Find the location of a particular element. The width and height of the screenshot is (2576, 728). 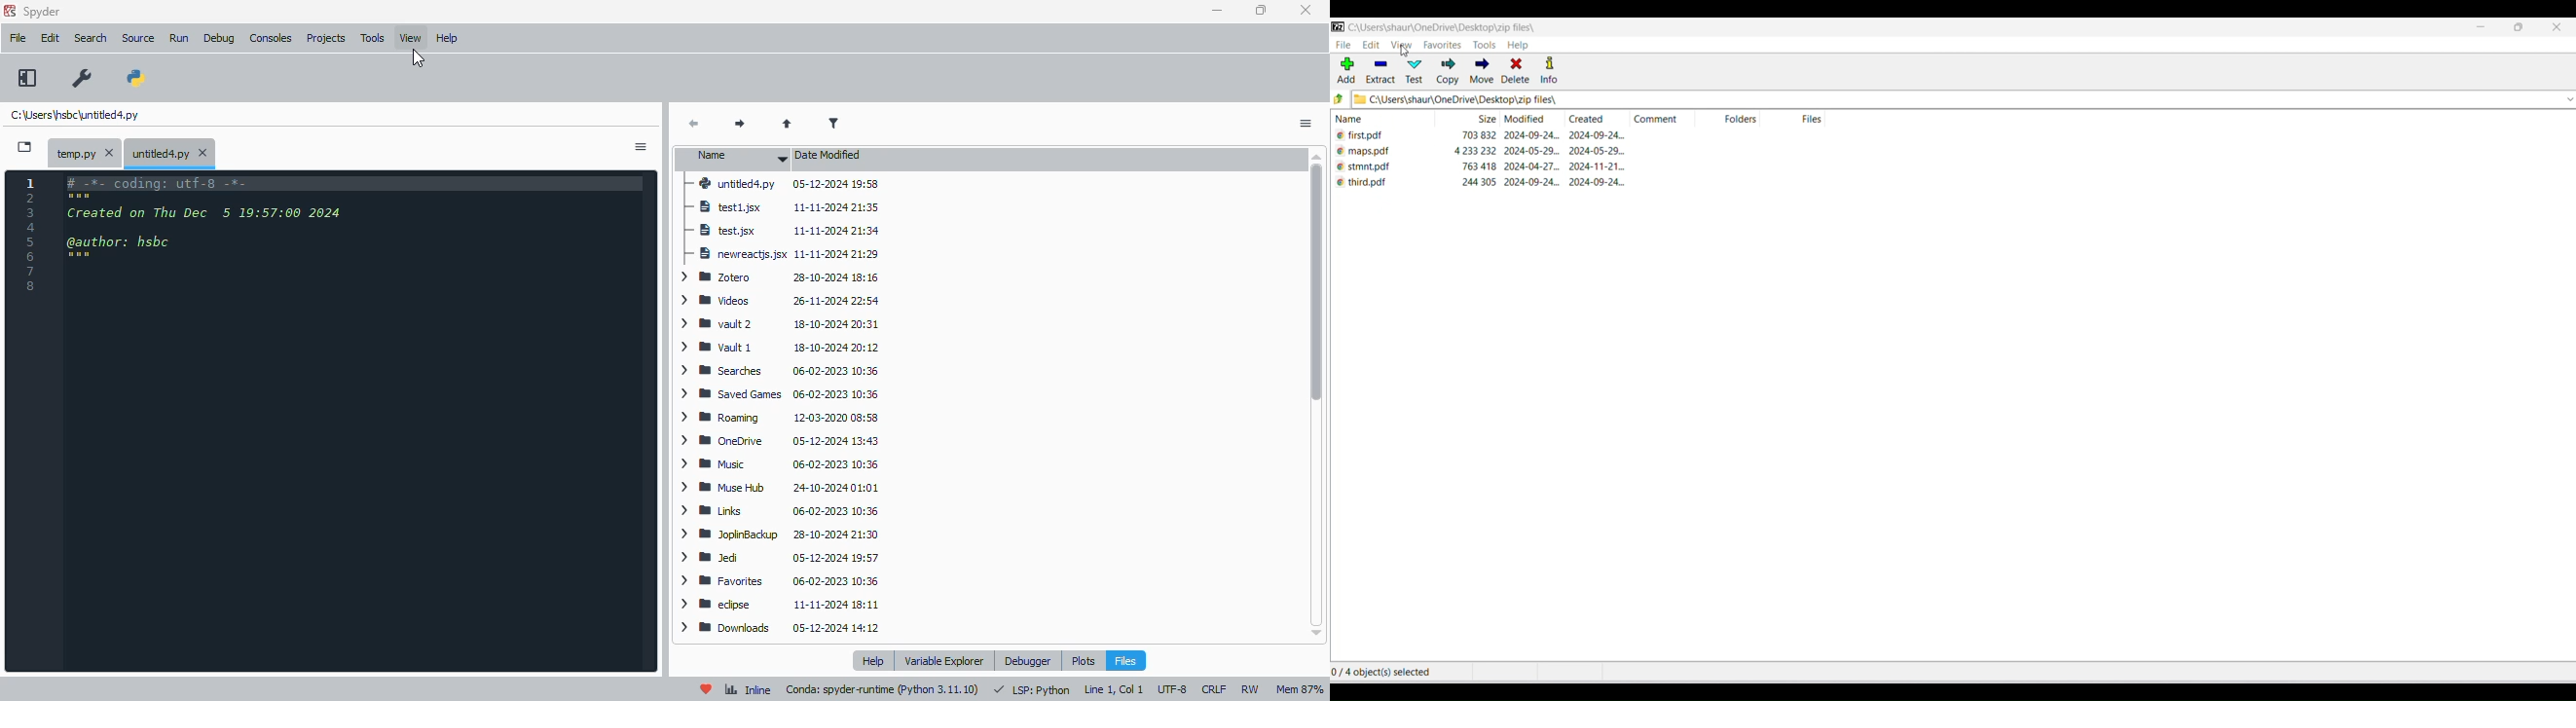

preferences is located at coordinates (83, 79).